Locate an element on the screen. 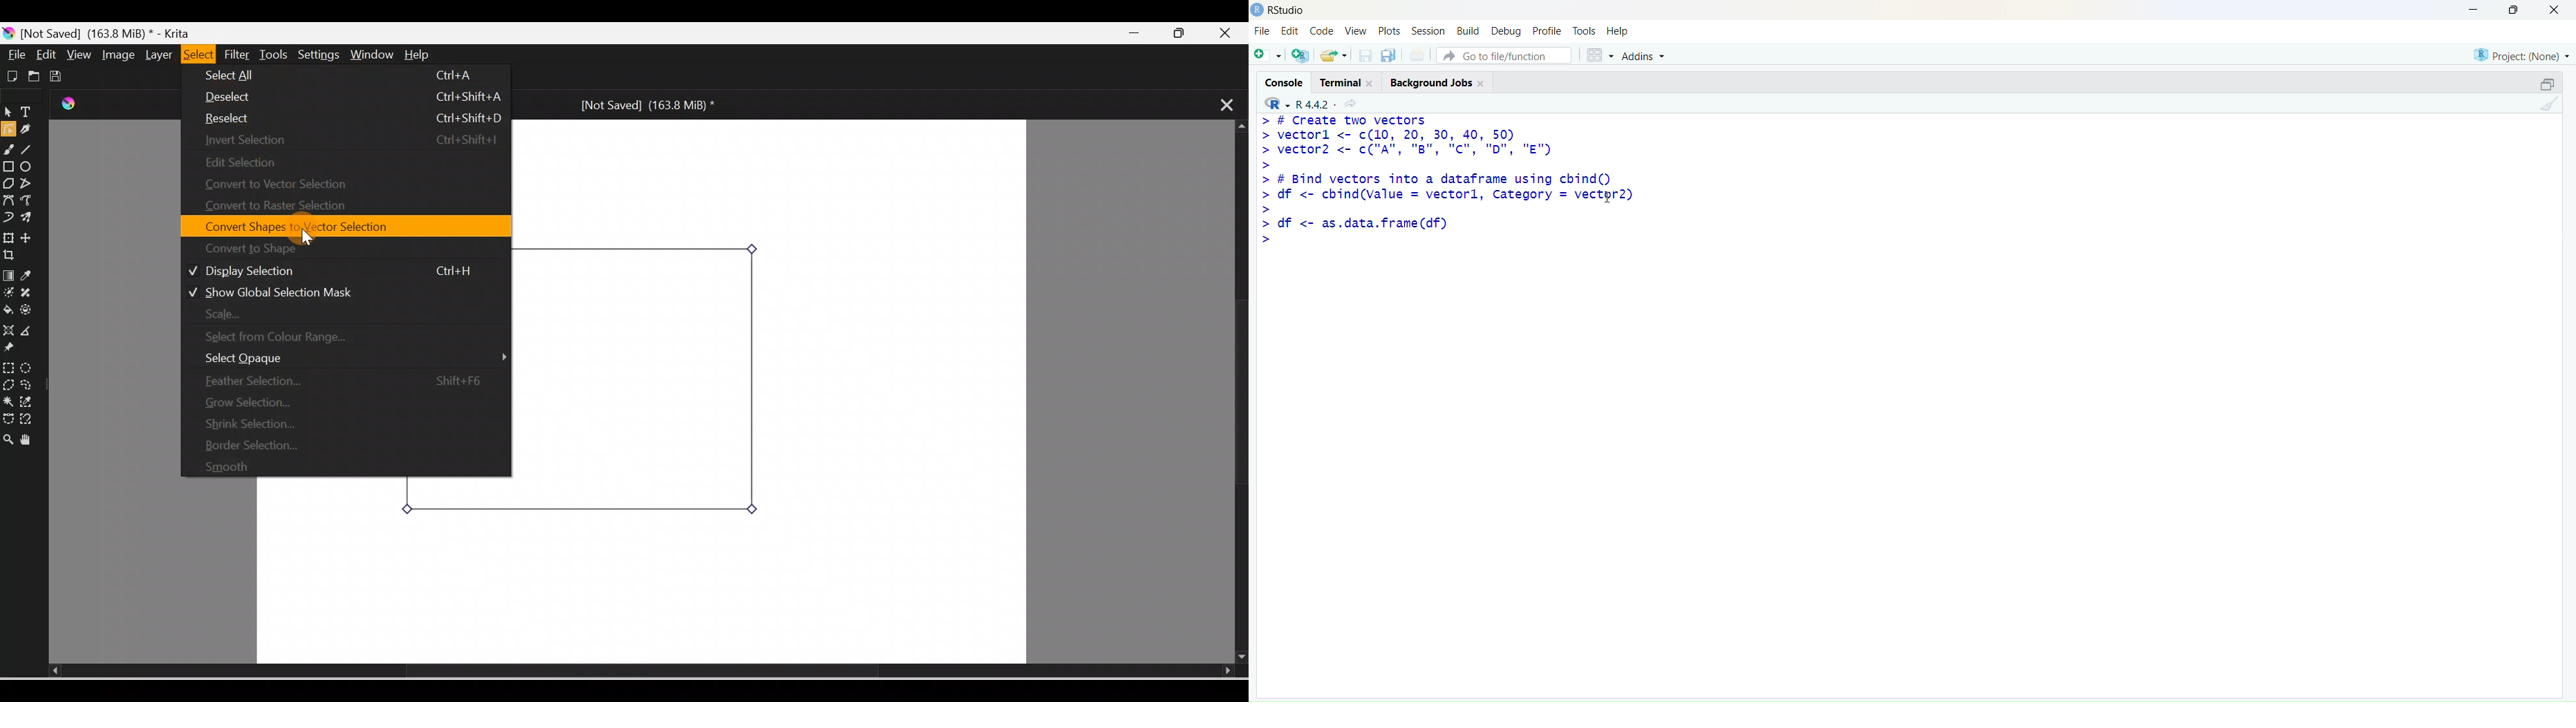 Image resolution: width=2576 pixels, height=728 pixels. Filter is located at coordinates (237, 55).